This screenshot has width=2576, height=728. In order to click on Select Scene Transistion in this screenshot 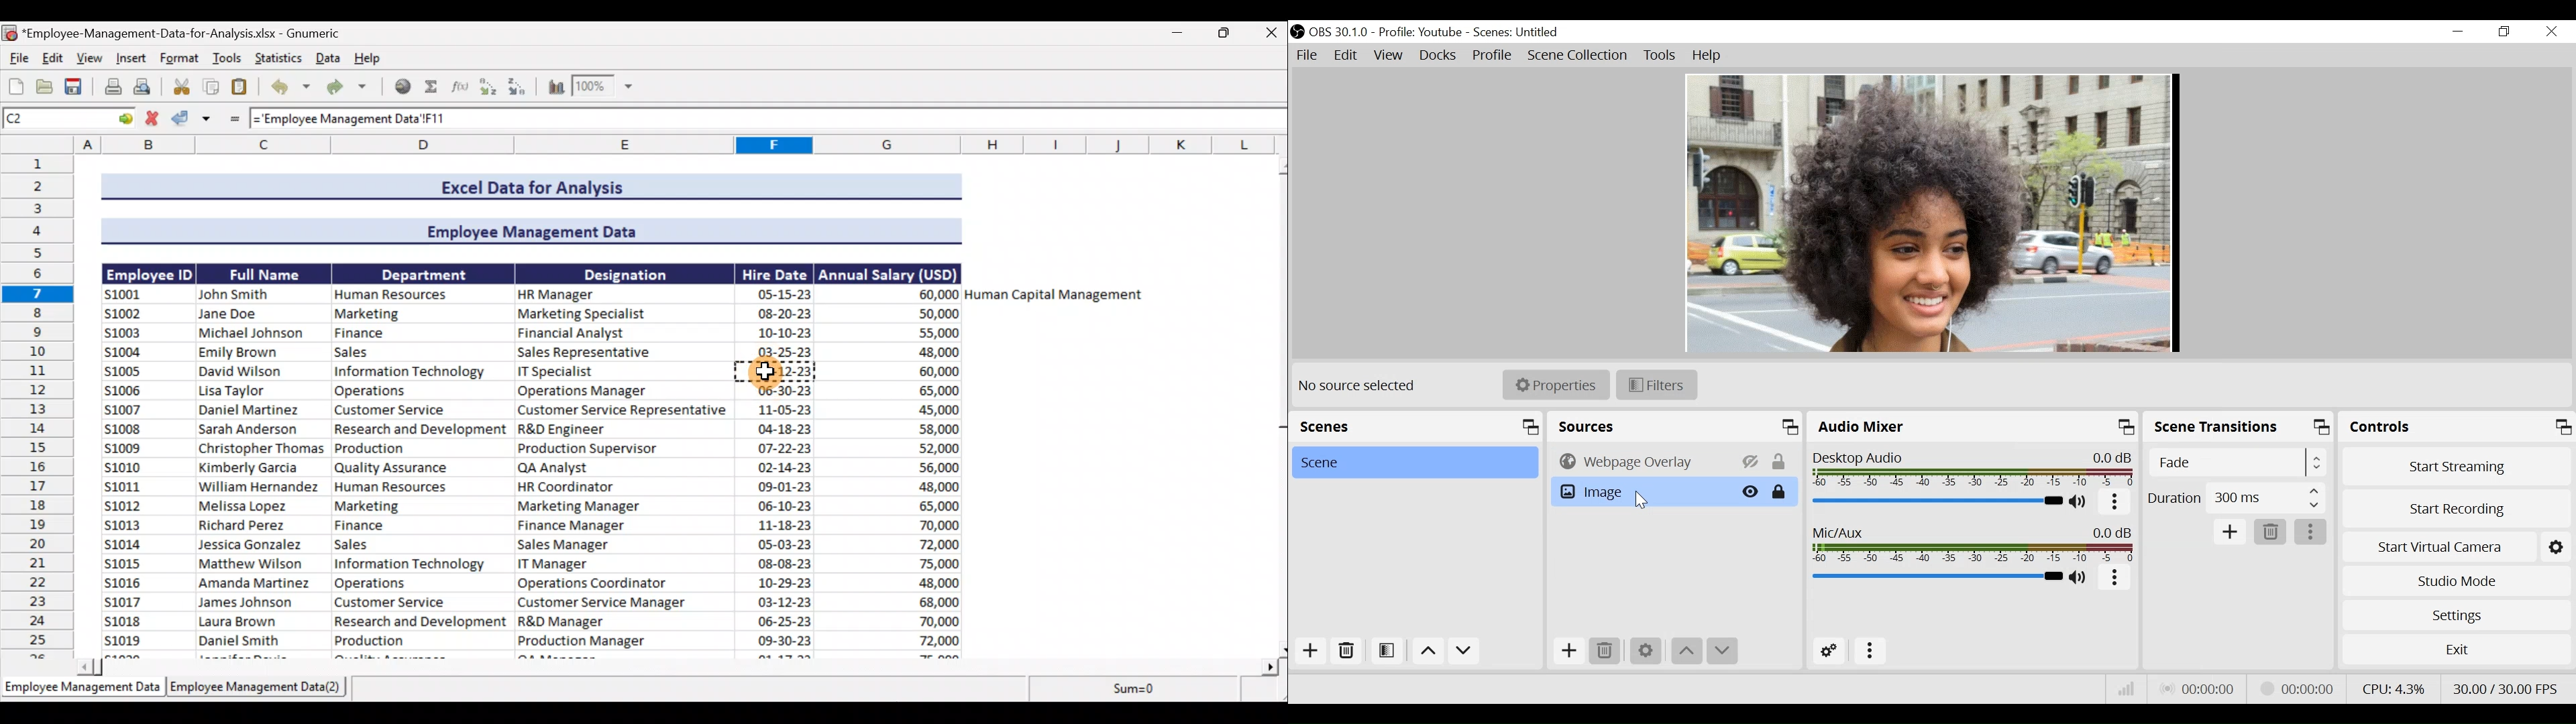, I will do `click(2237, 463)`.